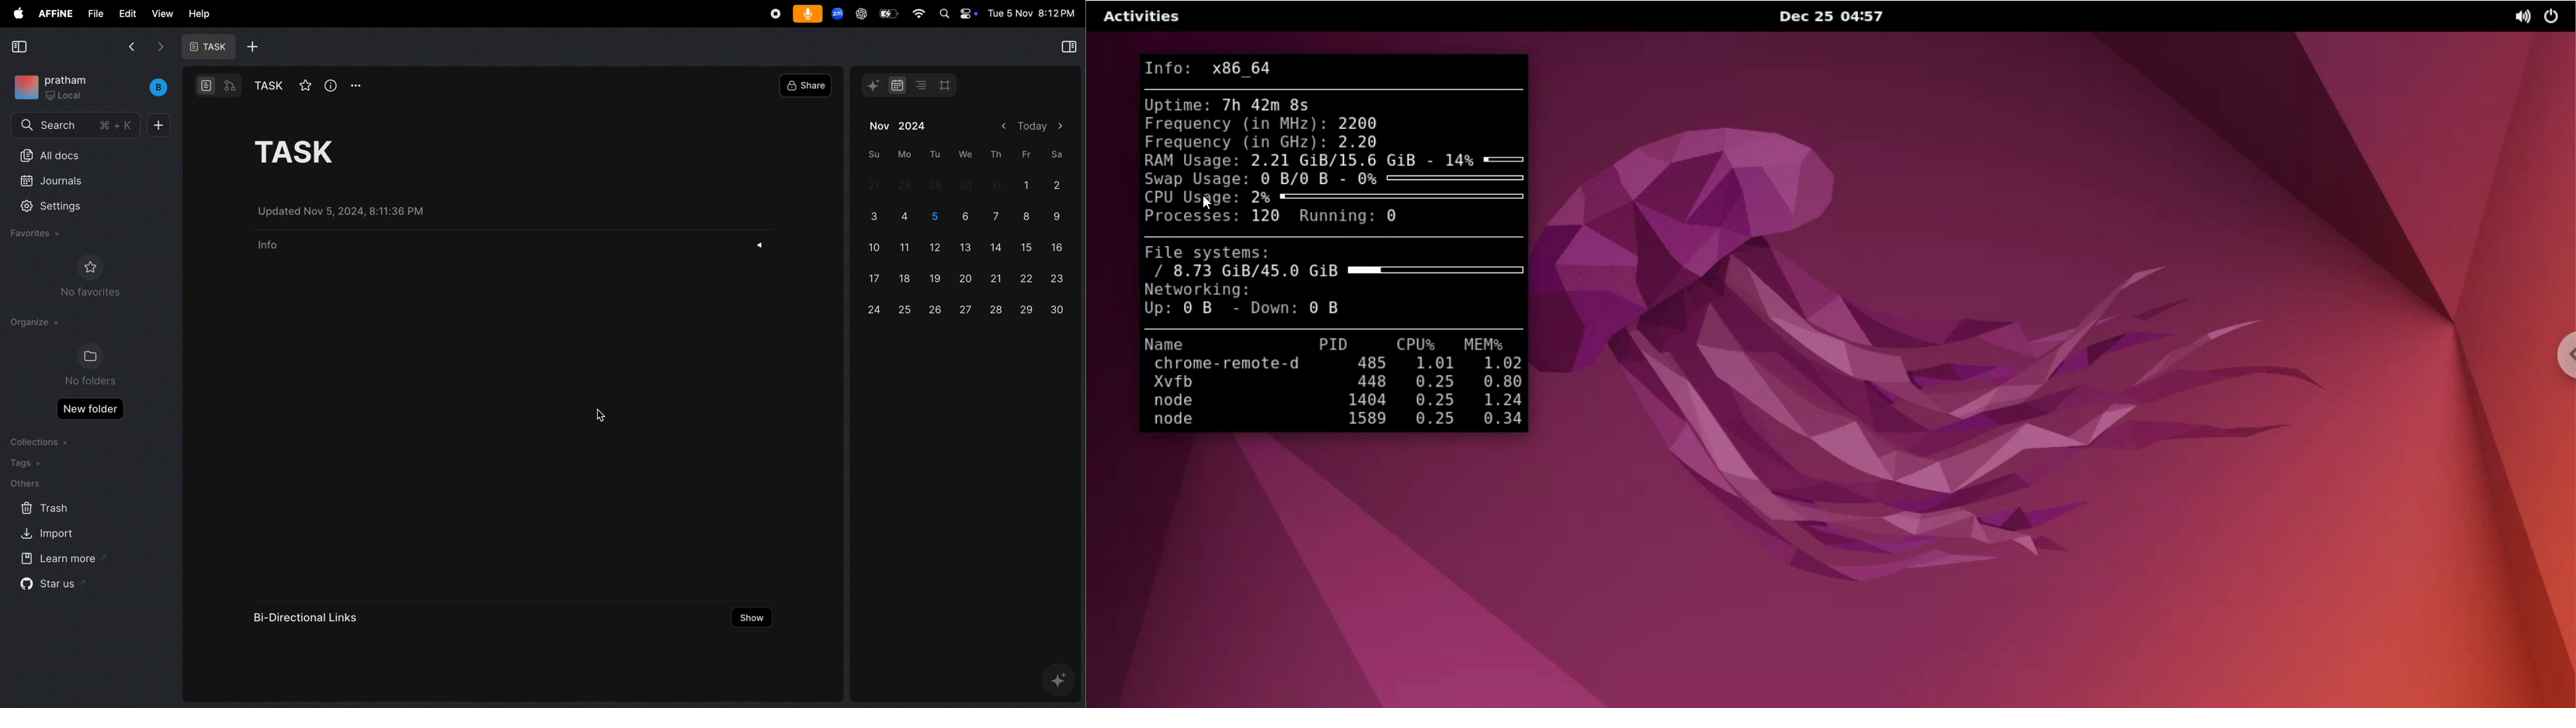 Image resolution: width=2576 pixels, height=728 pixels. What do you see at coordinates (268, 86) in the screenshot?
I see `` at bounding box center [268, 86].